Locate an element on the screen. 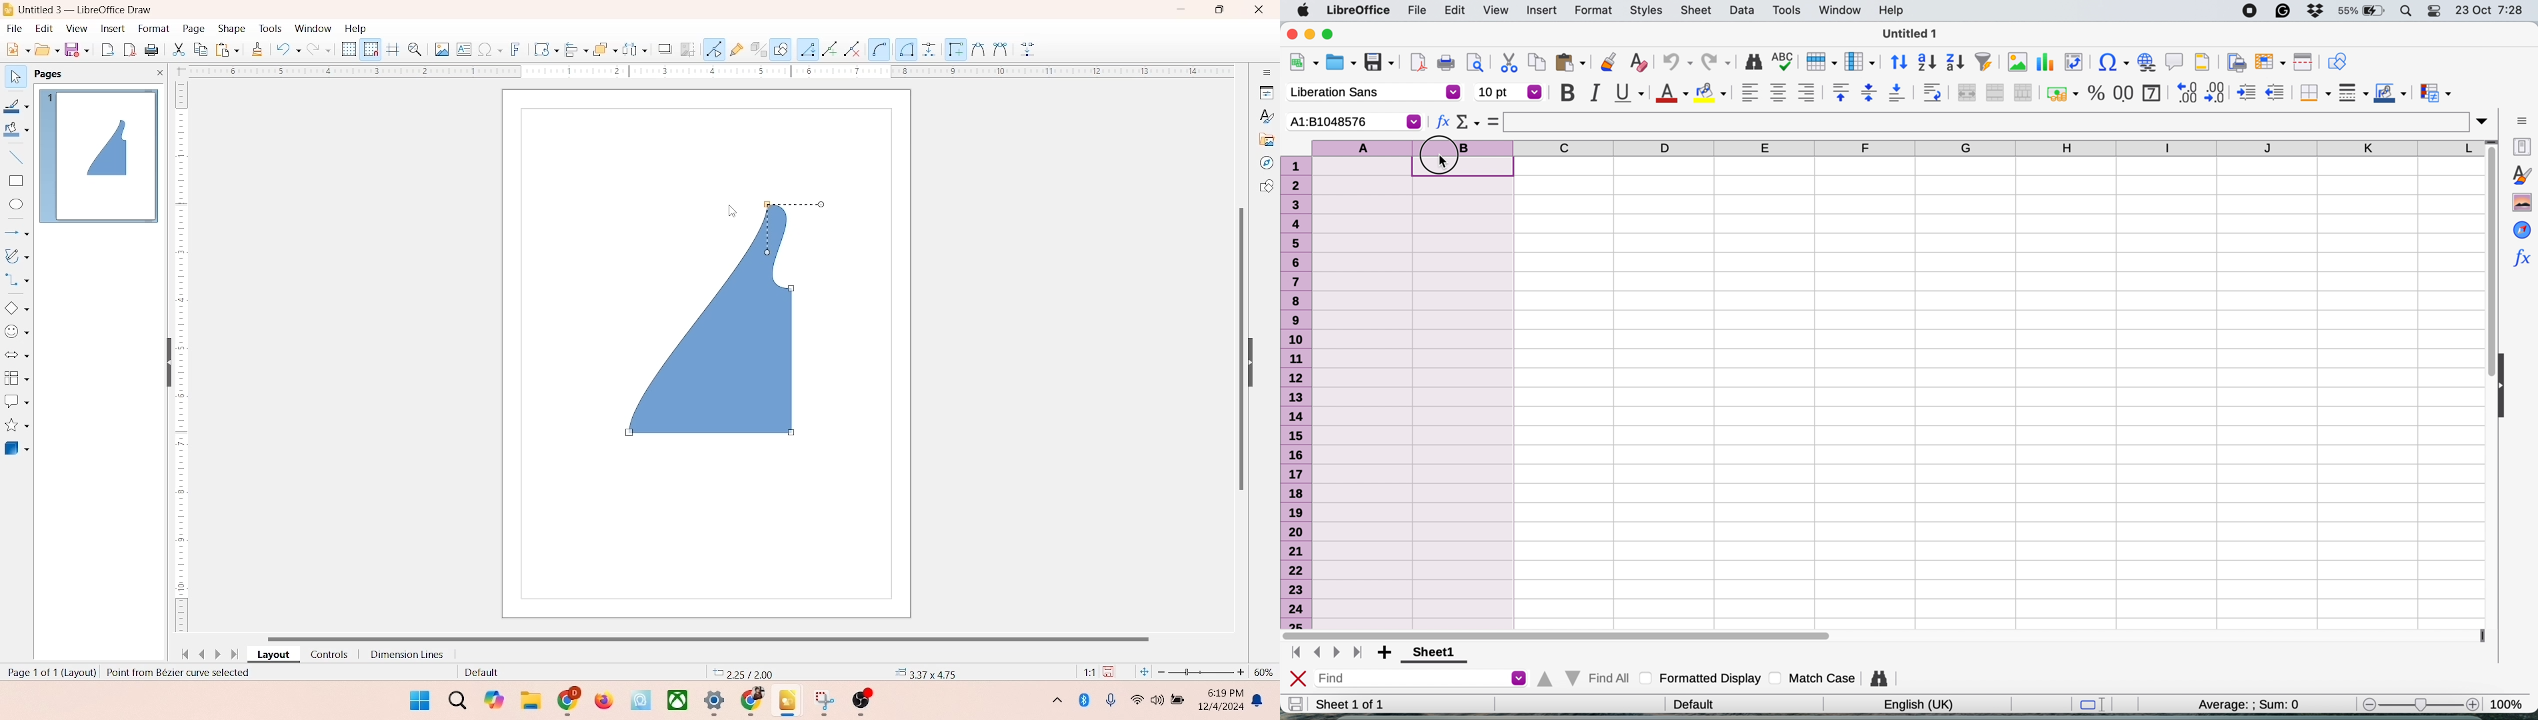 Image resolution: width=2548 pixels, height=728 pixels. decrease indent is located at coordinates (2276, 91).